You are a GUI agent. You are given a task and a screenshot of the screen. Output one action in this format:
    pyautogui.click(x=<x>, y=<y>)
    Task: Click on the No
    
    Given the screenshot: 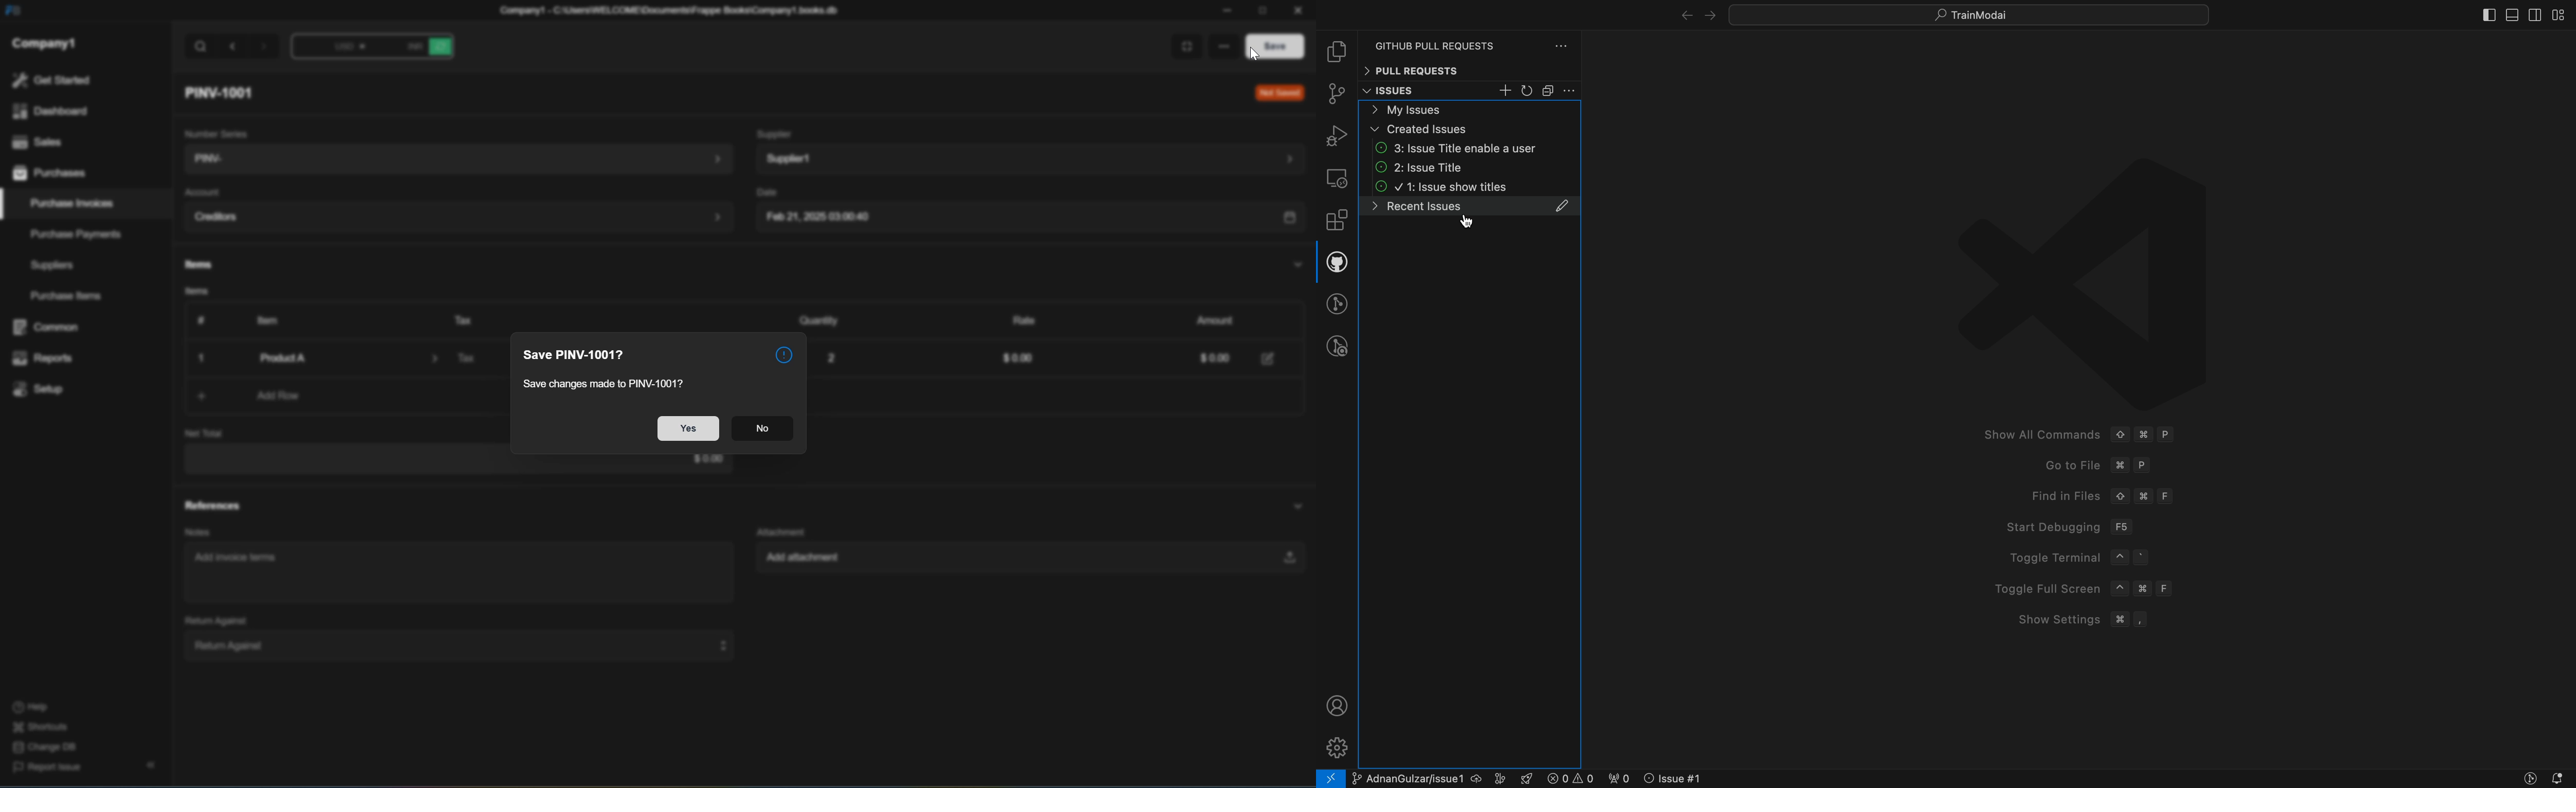 What is the action you would take?
    pyautogui.click(x=762, y=431)
    